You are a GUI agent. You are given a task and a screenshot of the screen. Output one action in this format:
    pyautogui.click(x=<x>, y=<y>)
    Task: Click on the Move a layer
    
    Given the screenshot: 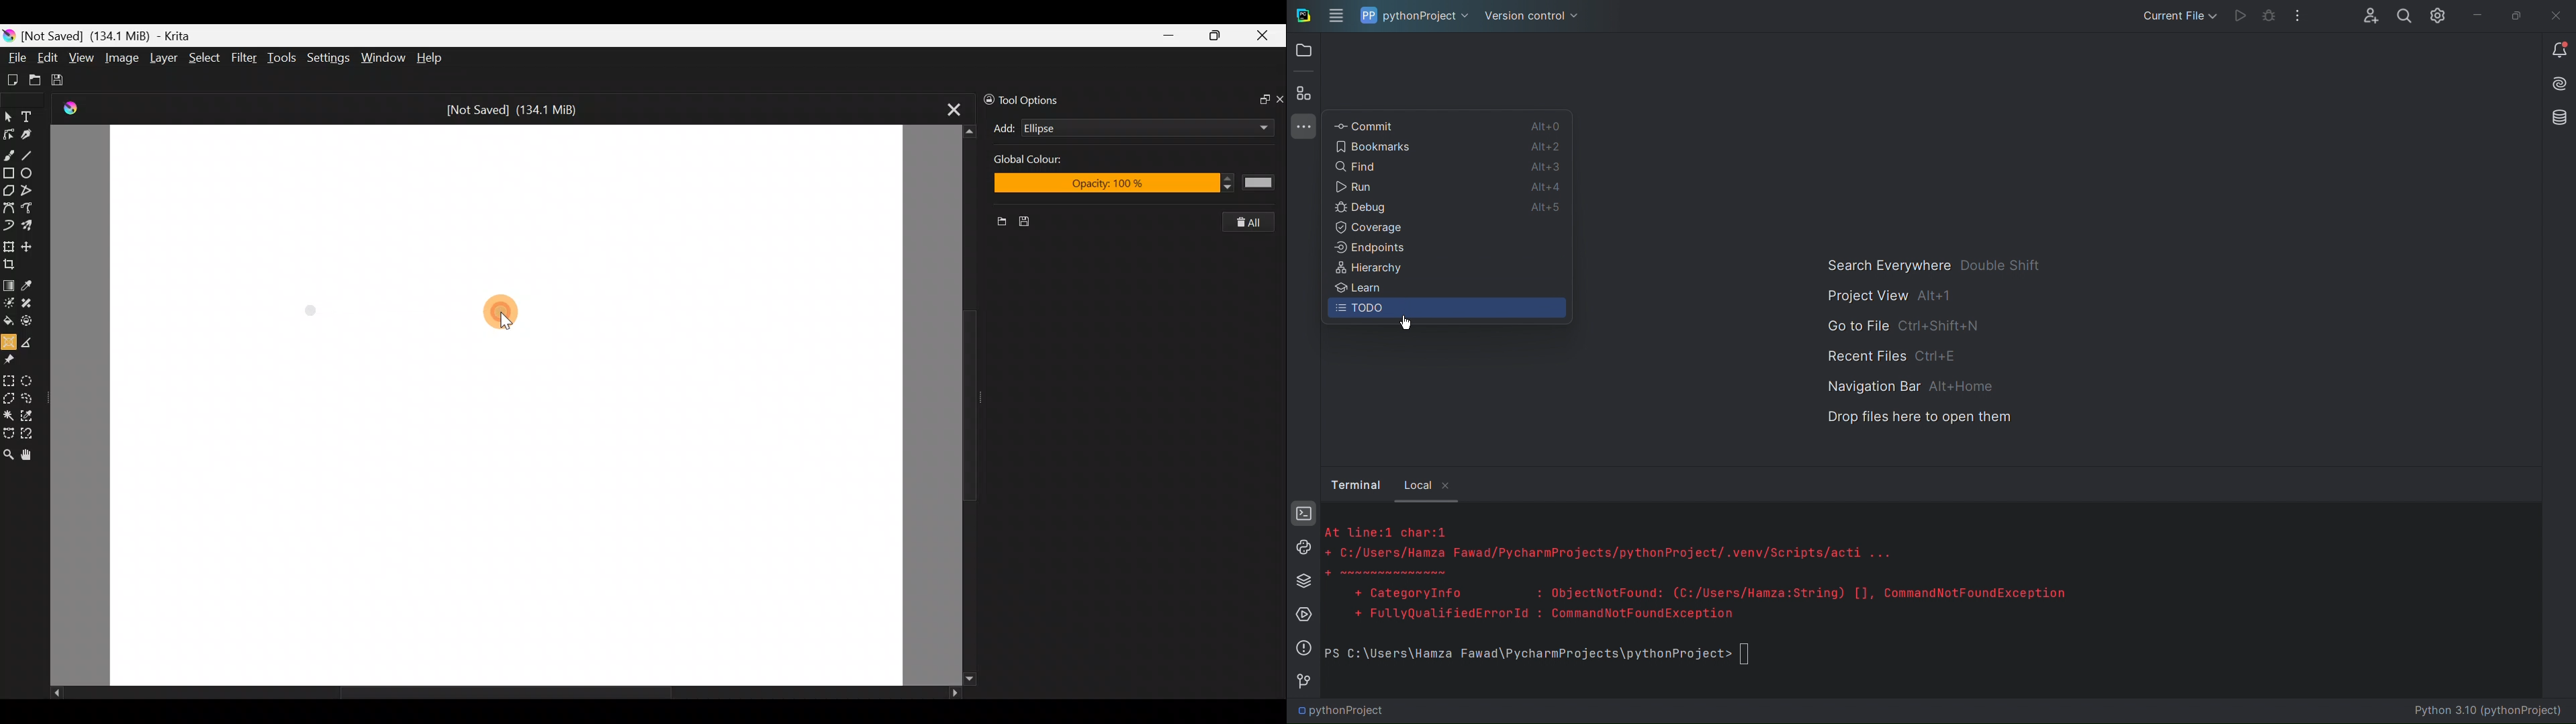 What is the action you would take?
    pyautogui.click(x=29, y=244)
    